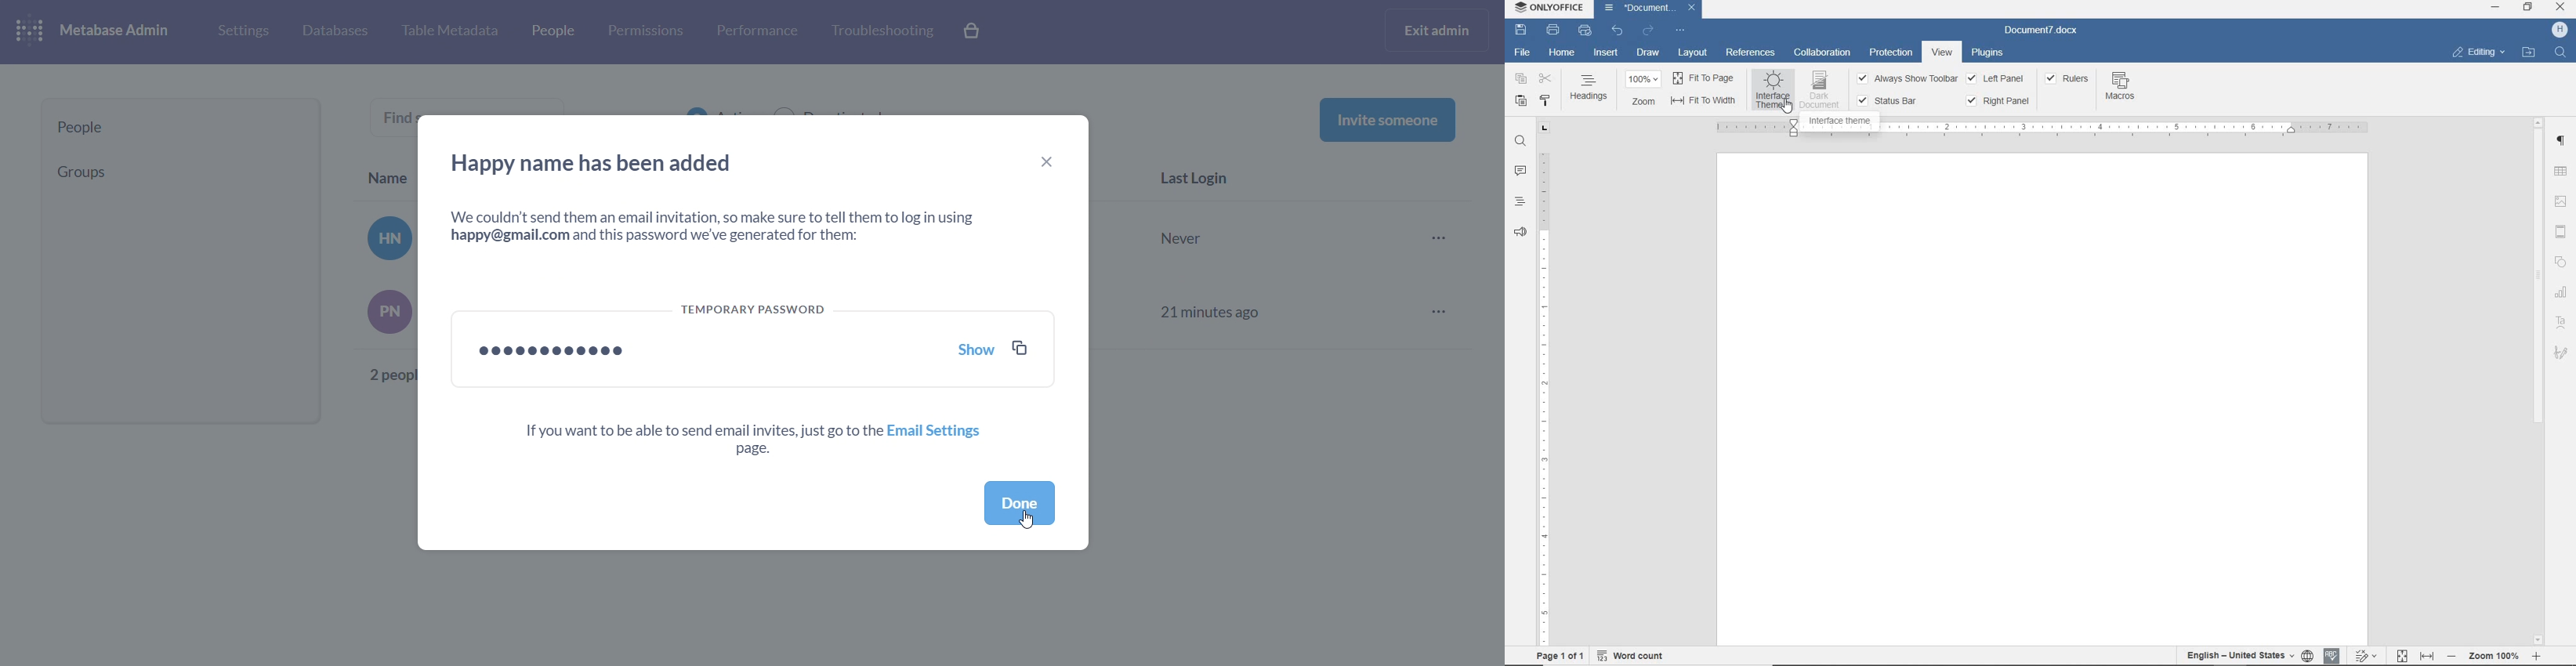 The image size is (2576, 672). What do you see at coordinates (2239, 655) in the screenshot?
I see `TEXT LANGUAGE` at bounding box center [2239, 655].